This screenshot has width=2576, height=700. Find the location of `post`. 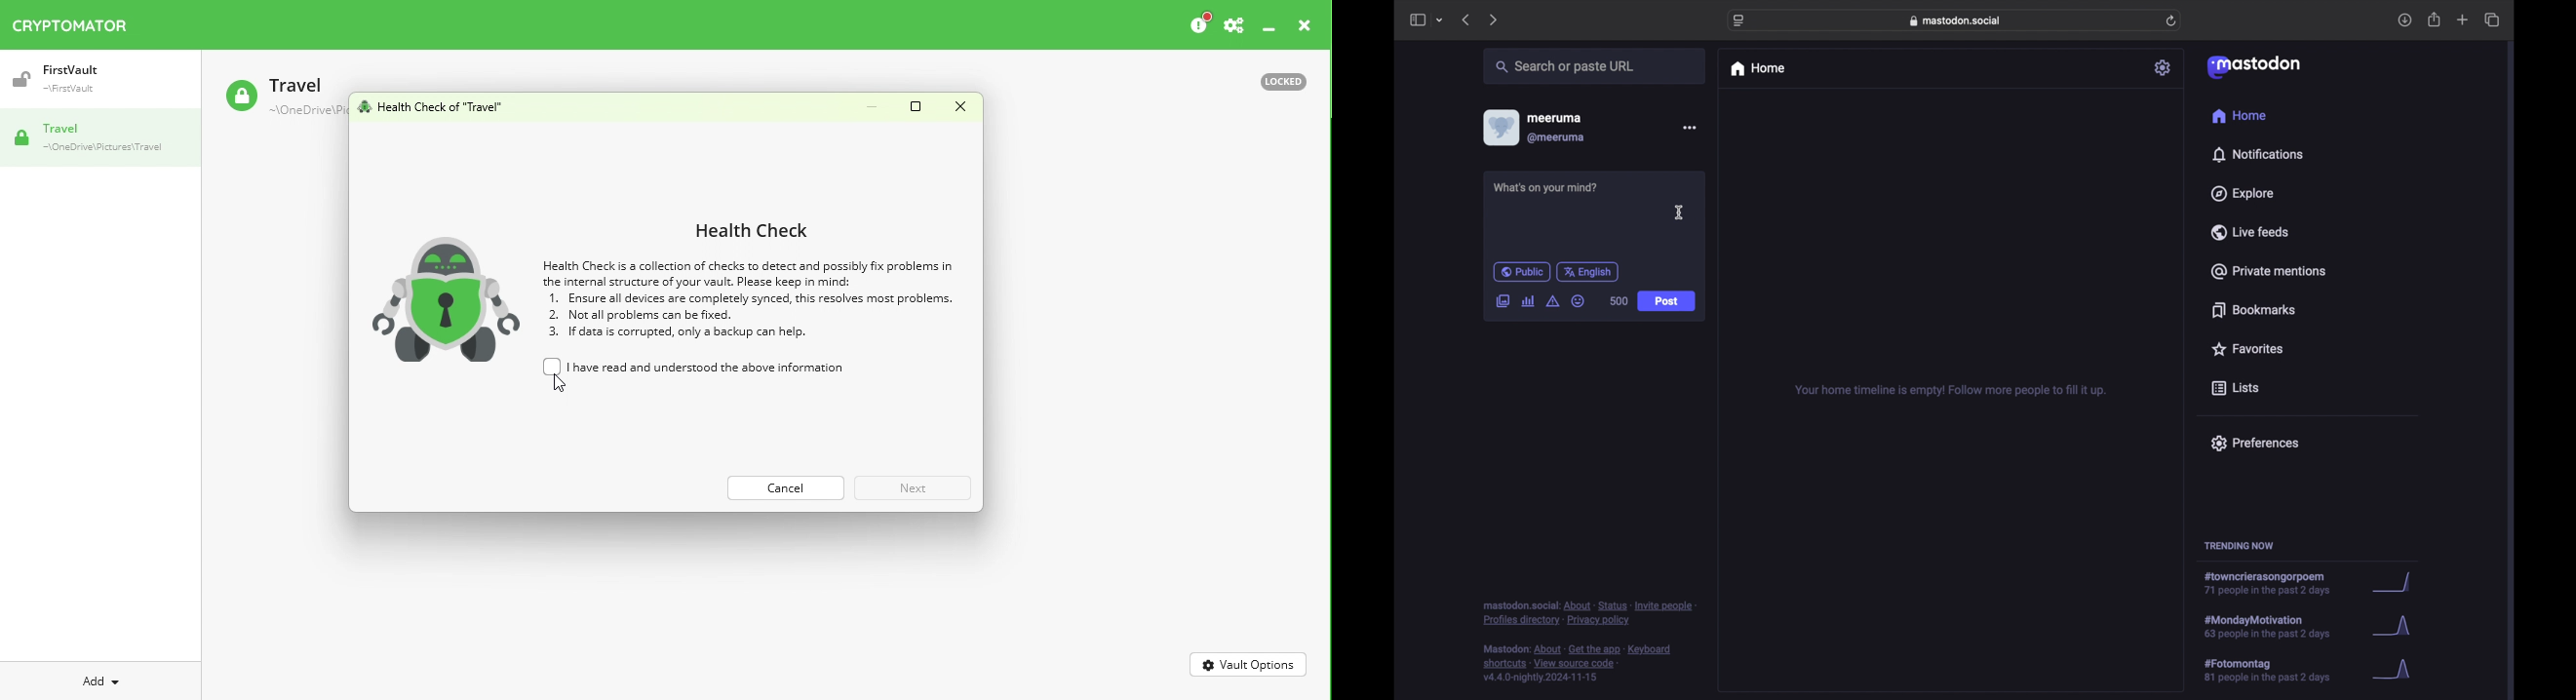

post is located at coordinates (1666, 301).